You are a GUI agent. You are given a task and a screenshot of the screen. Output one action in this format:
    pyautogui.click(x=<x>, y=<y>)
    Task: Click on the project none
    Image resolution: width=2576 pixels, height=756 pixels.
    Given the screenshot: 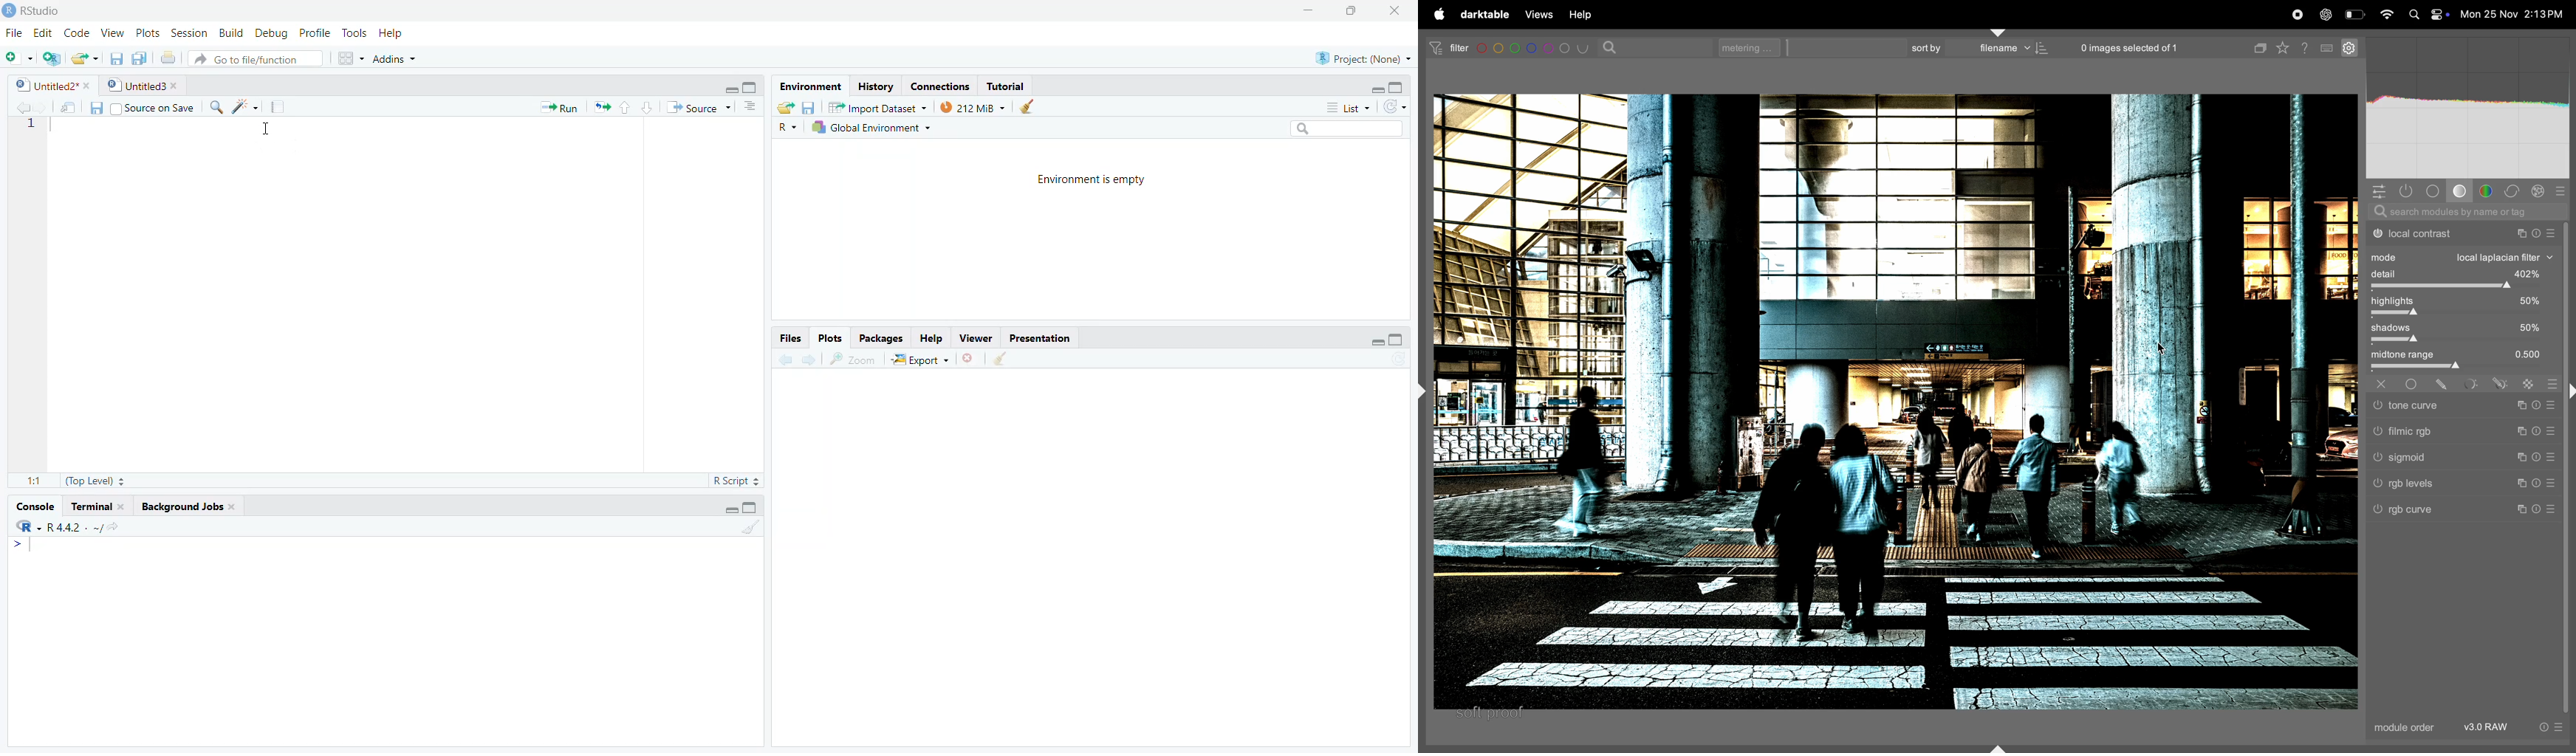 What is the action you would take?
    pyautogui.click(x=1360, y=56)
    